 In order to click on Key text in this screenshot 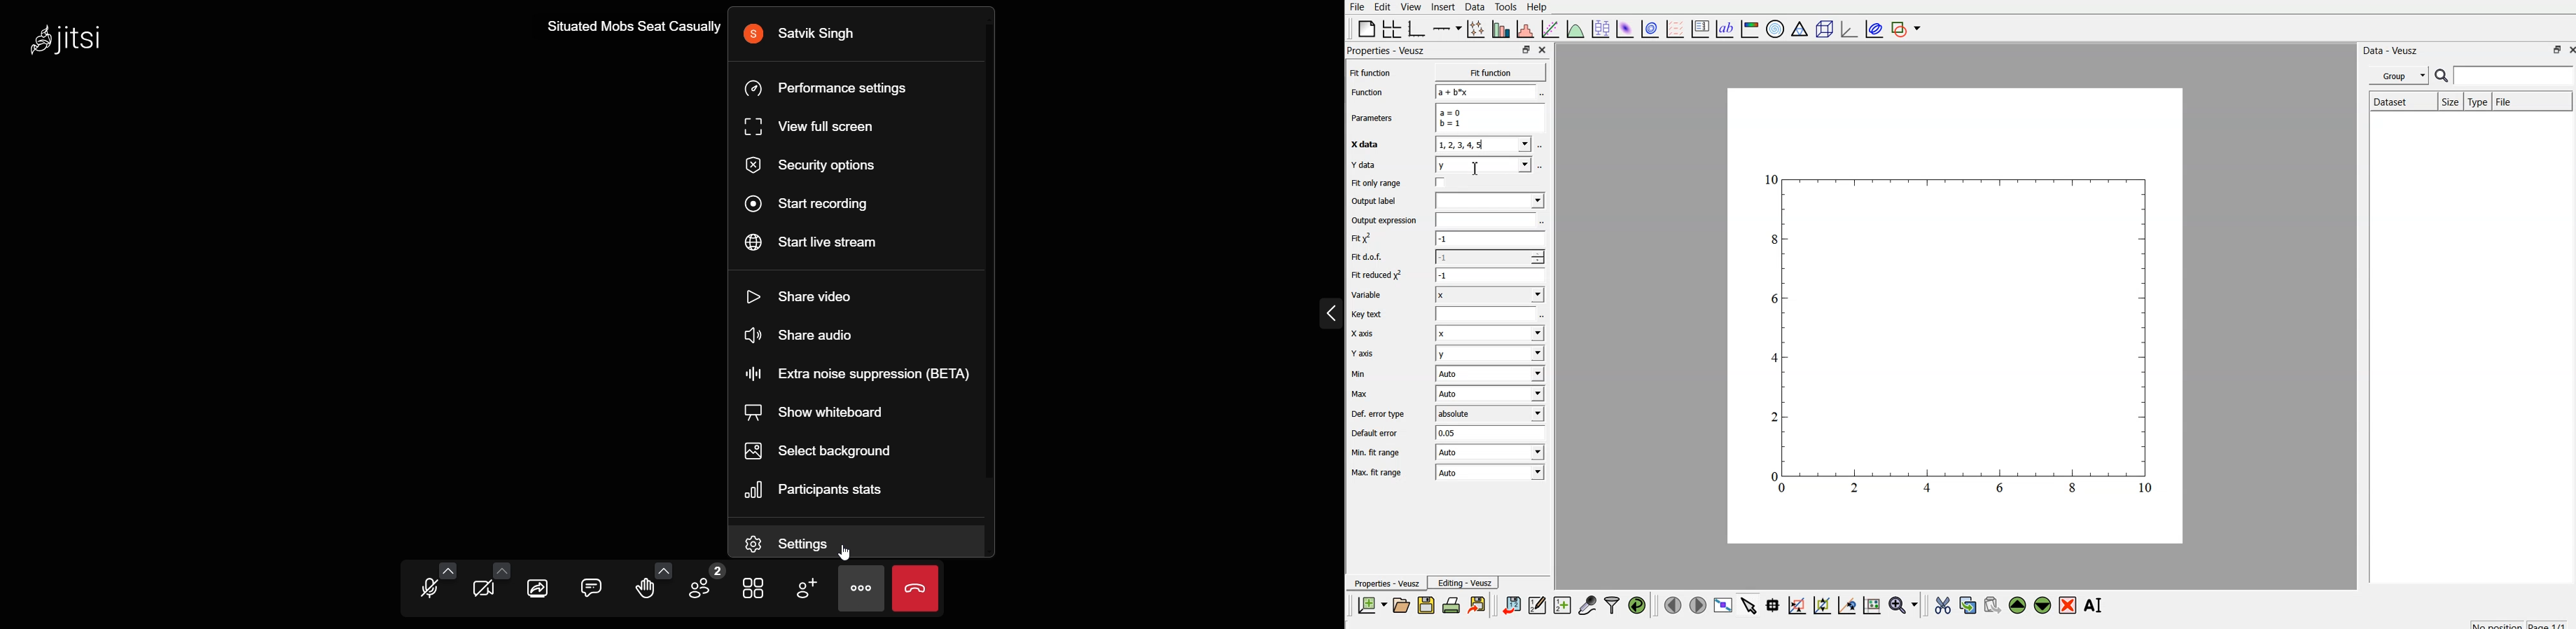, I will do `click(1375, 315)`.